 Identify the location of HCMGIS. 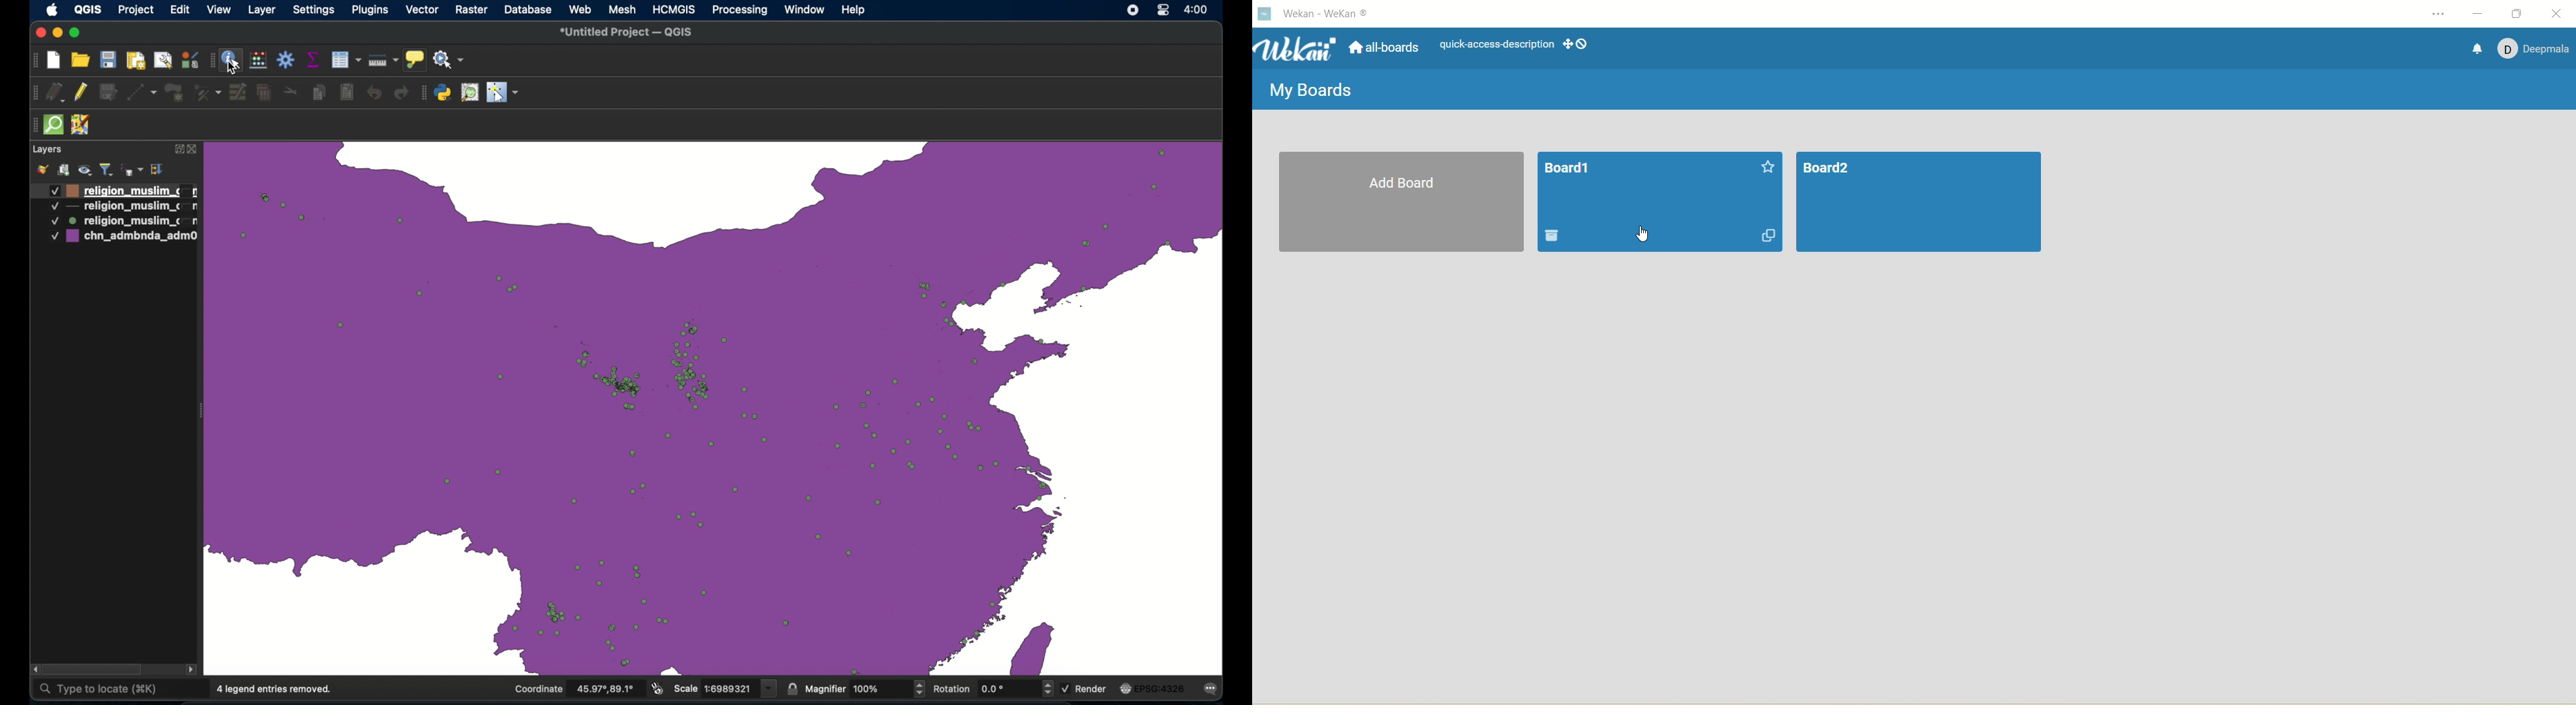
(674, 10).